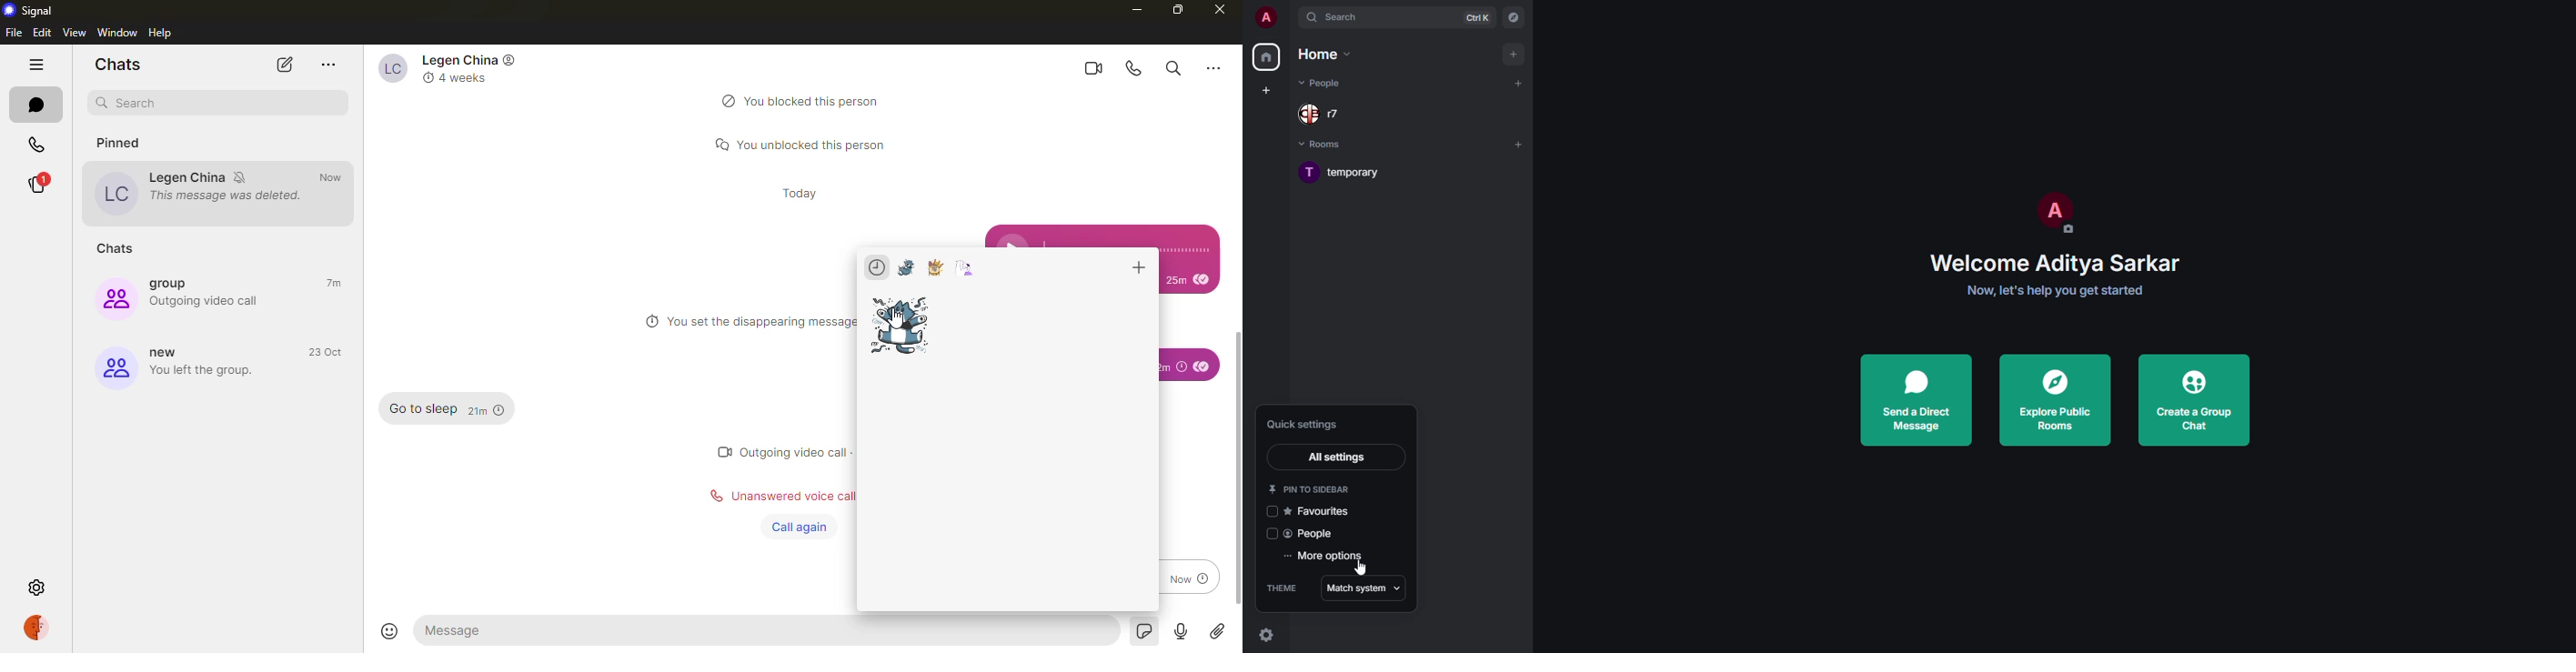  Describe the element at coordinates (115, 368) in the screenshot. I see `new` at that location.